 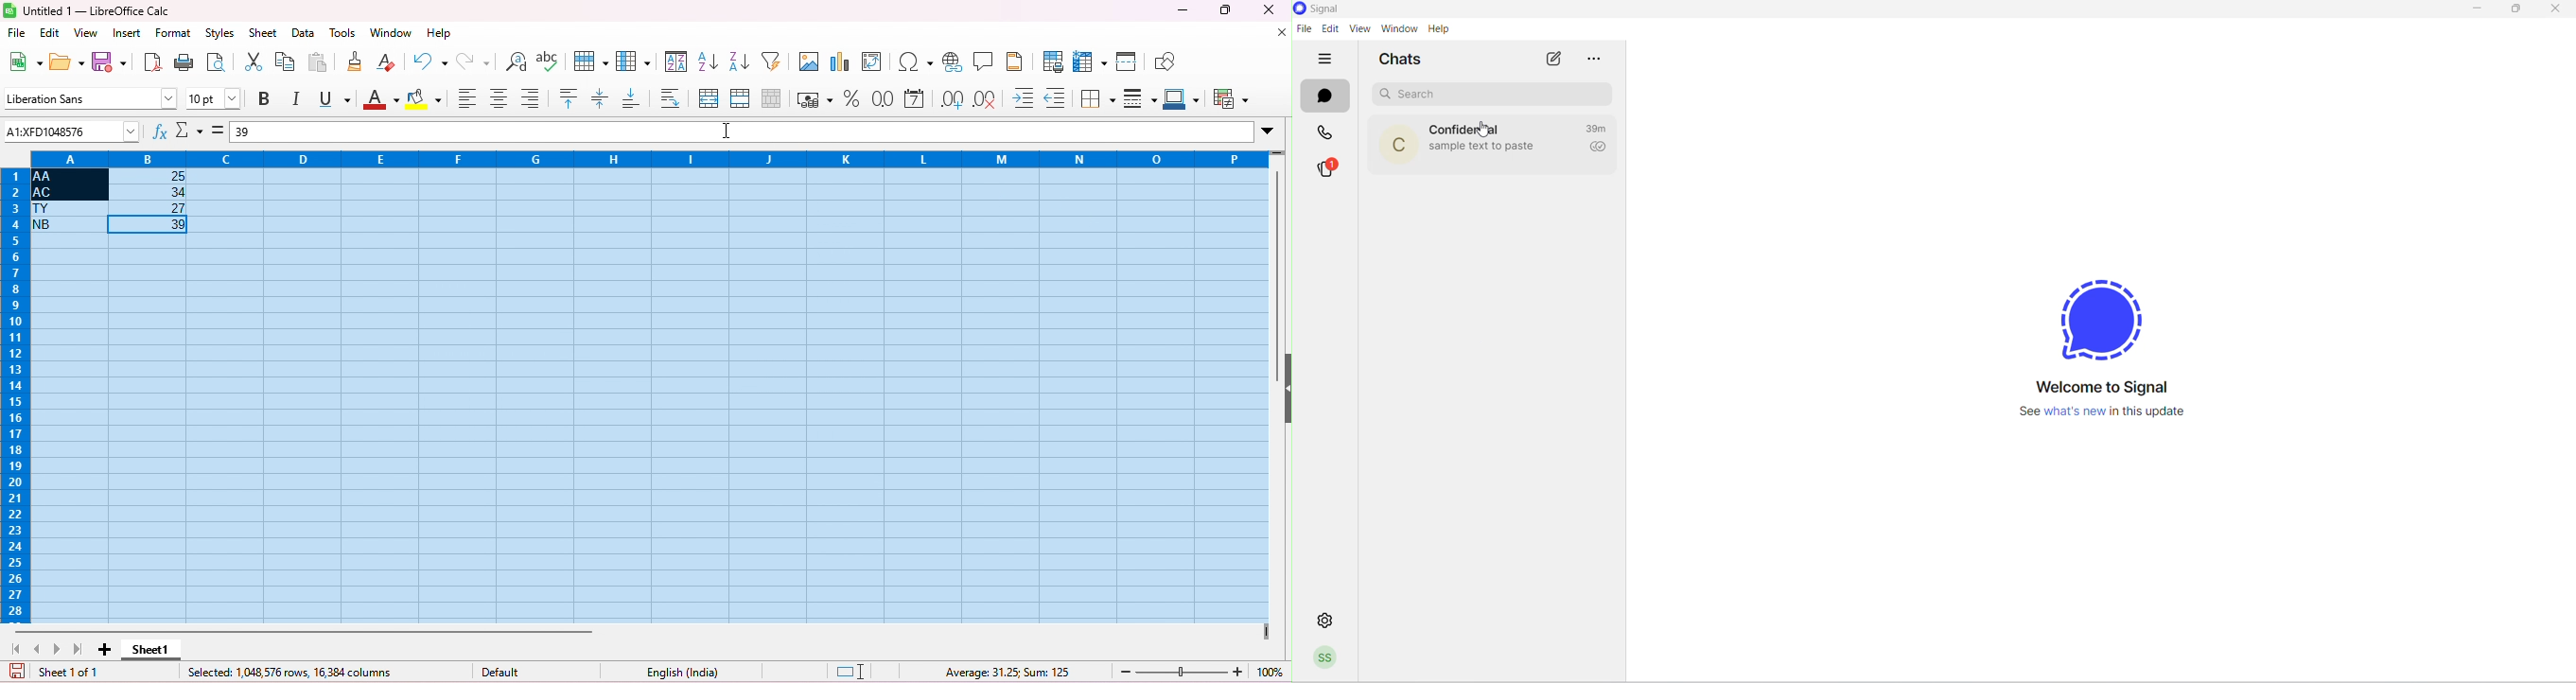 What do you see at coordinates (710, 99) in the screenshot?
I see `merge and center` at bounding box center [710, 99].